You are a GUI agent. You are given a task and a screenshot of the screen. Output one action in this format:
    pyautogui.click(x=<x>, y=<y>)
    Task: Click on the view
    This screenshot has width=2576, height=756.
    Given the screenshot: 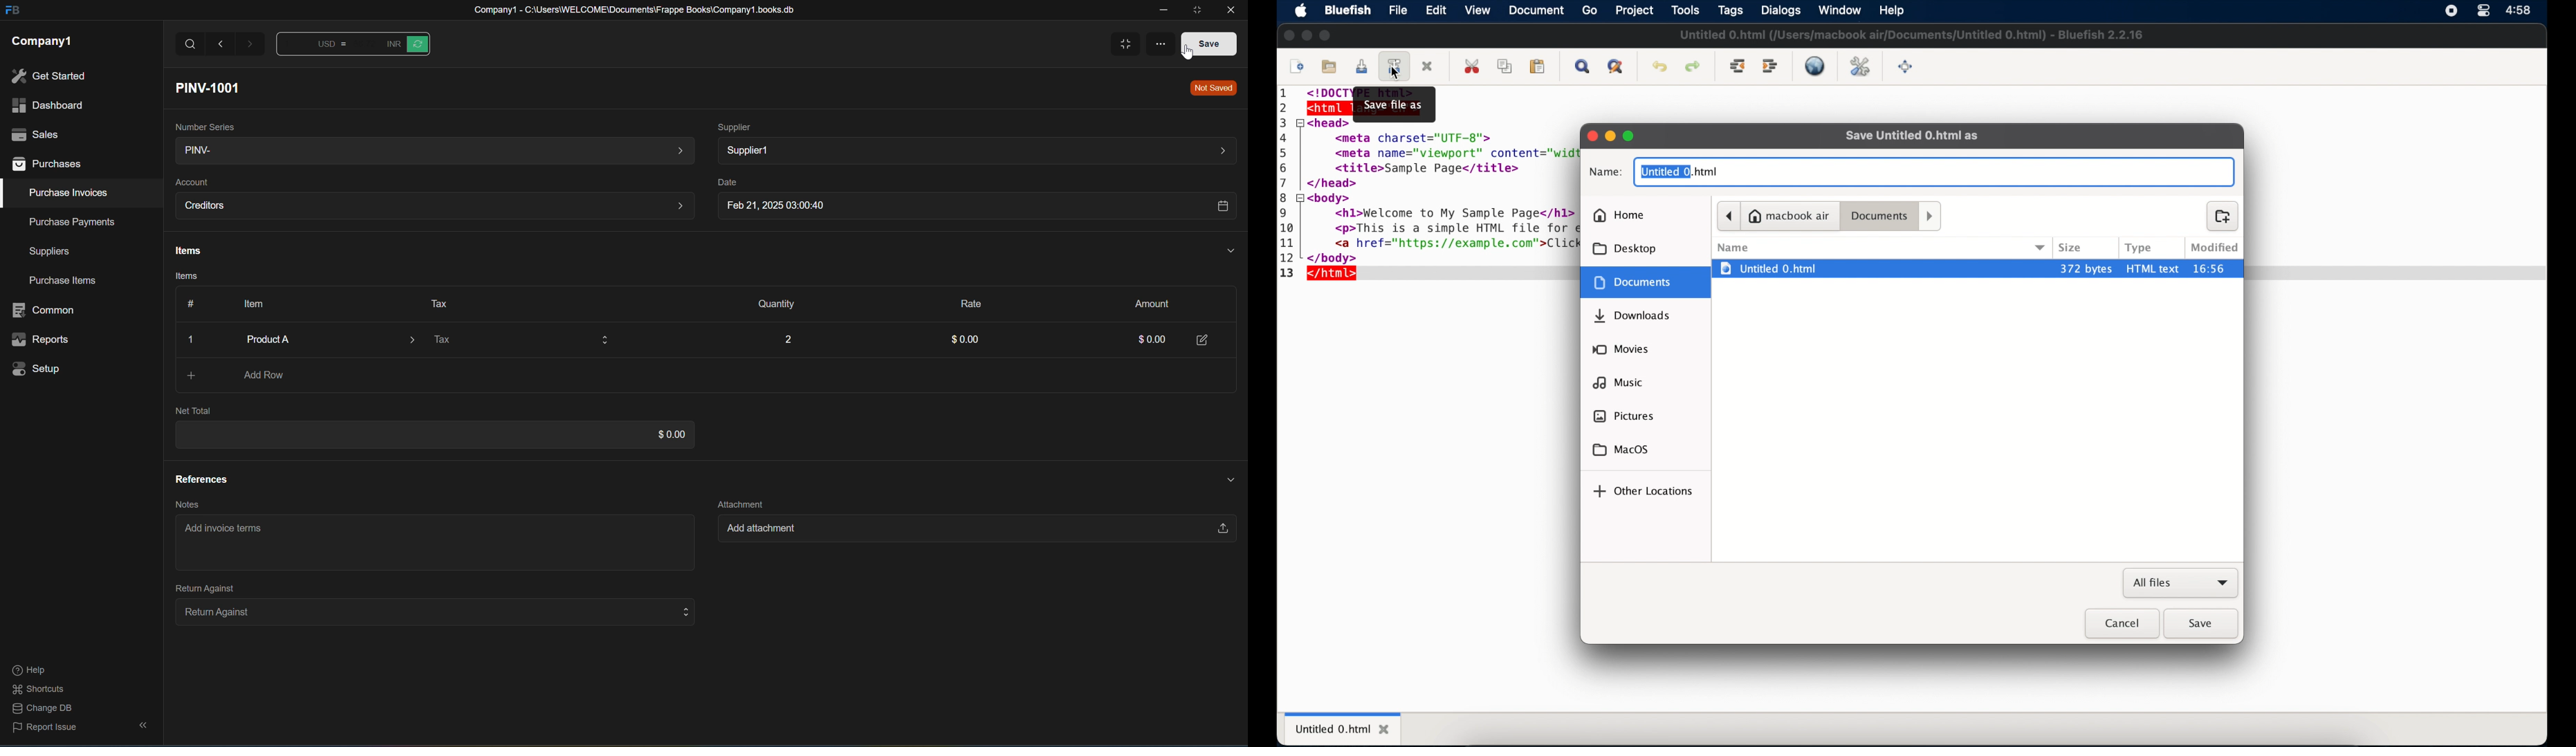 What is the action you would take?
    pyautogui.click(x=1479, y=11)
    